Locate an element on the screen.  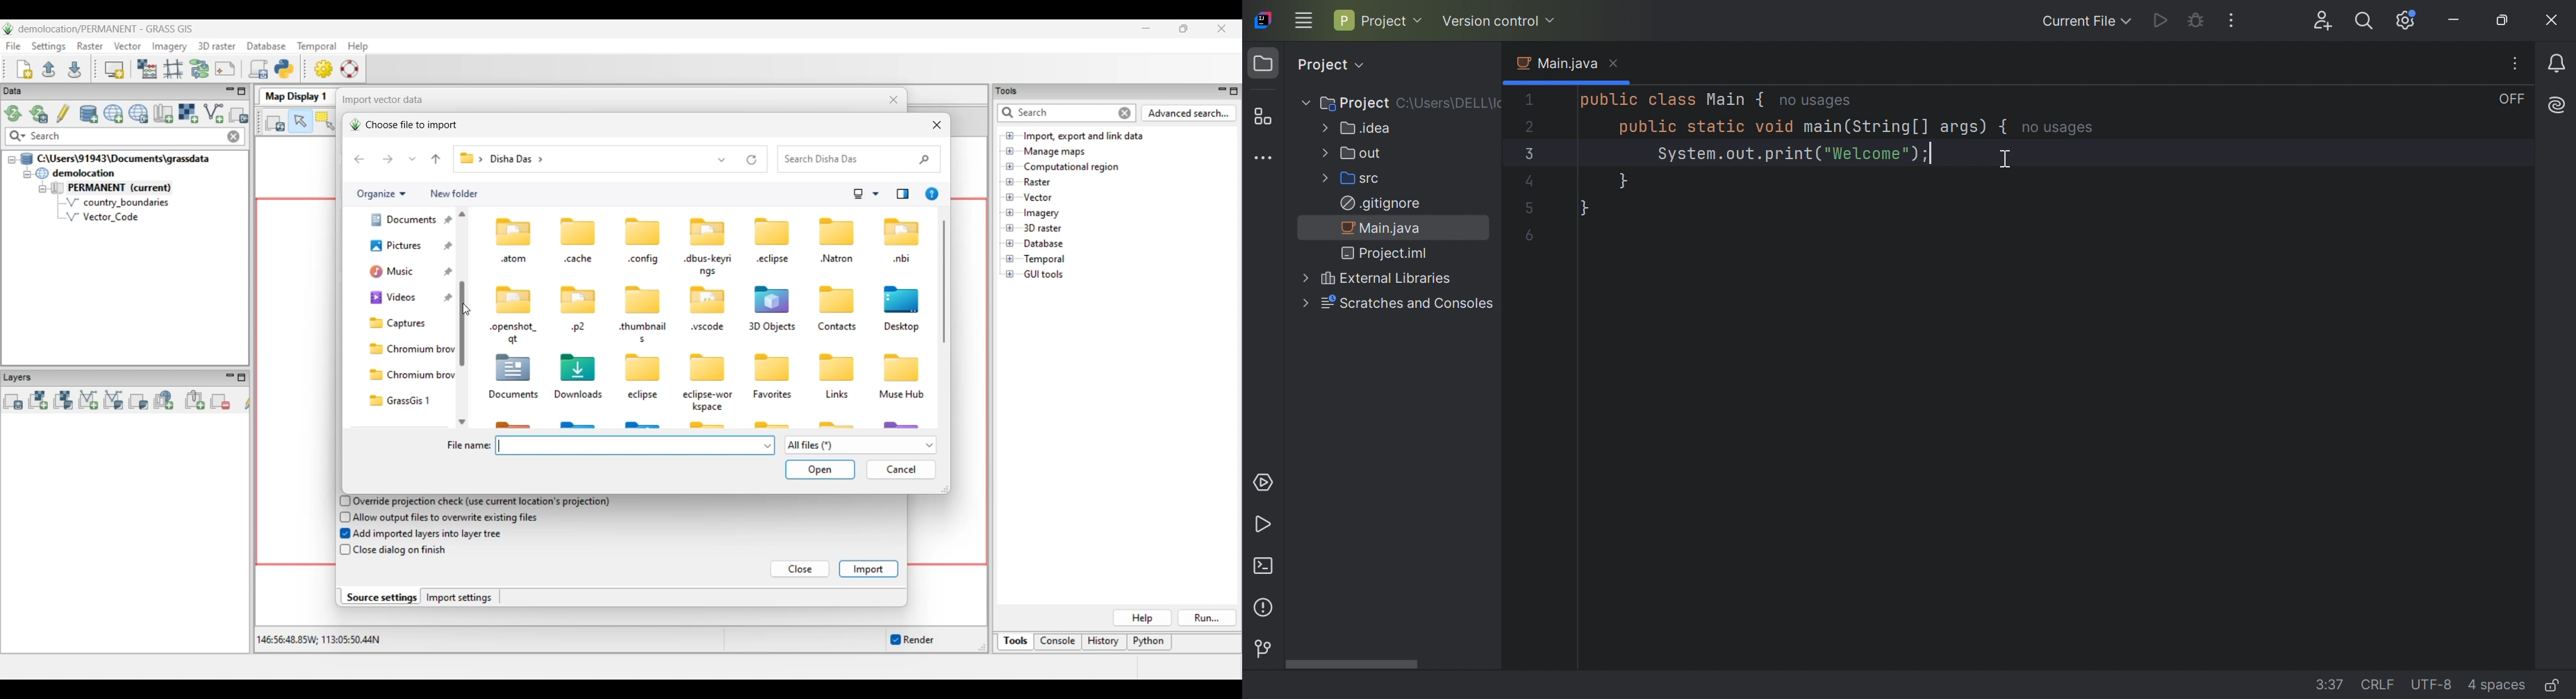
icon is located at coordinates (708, 300).